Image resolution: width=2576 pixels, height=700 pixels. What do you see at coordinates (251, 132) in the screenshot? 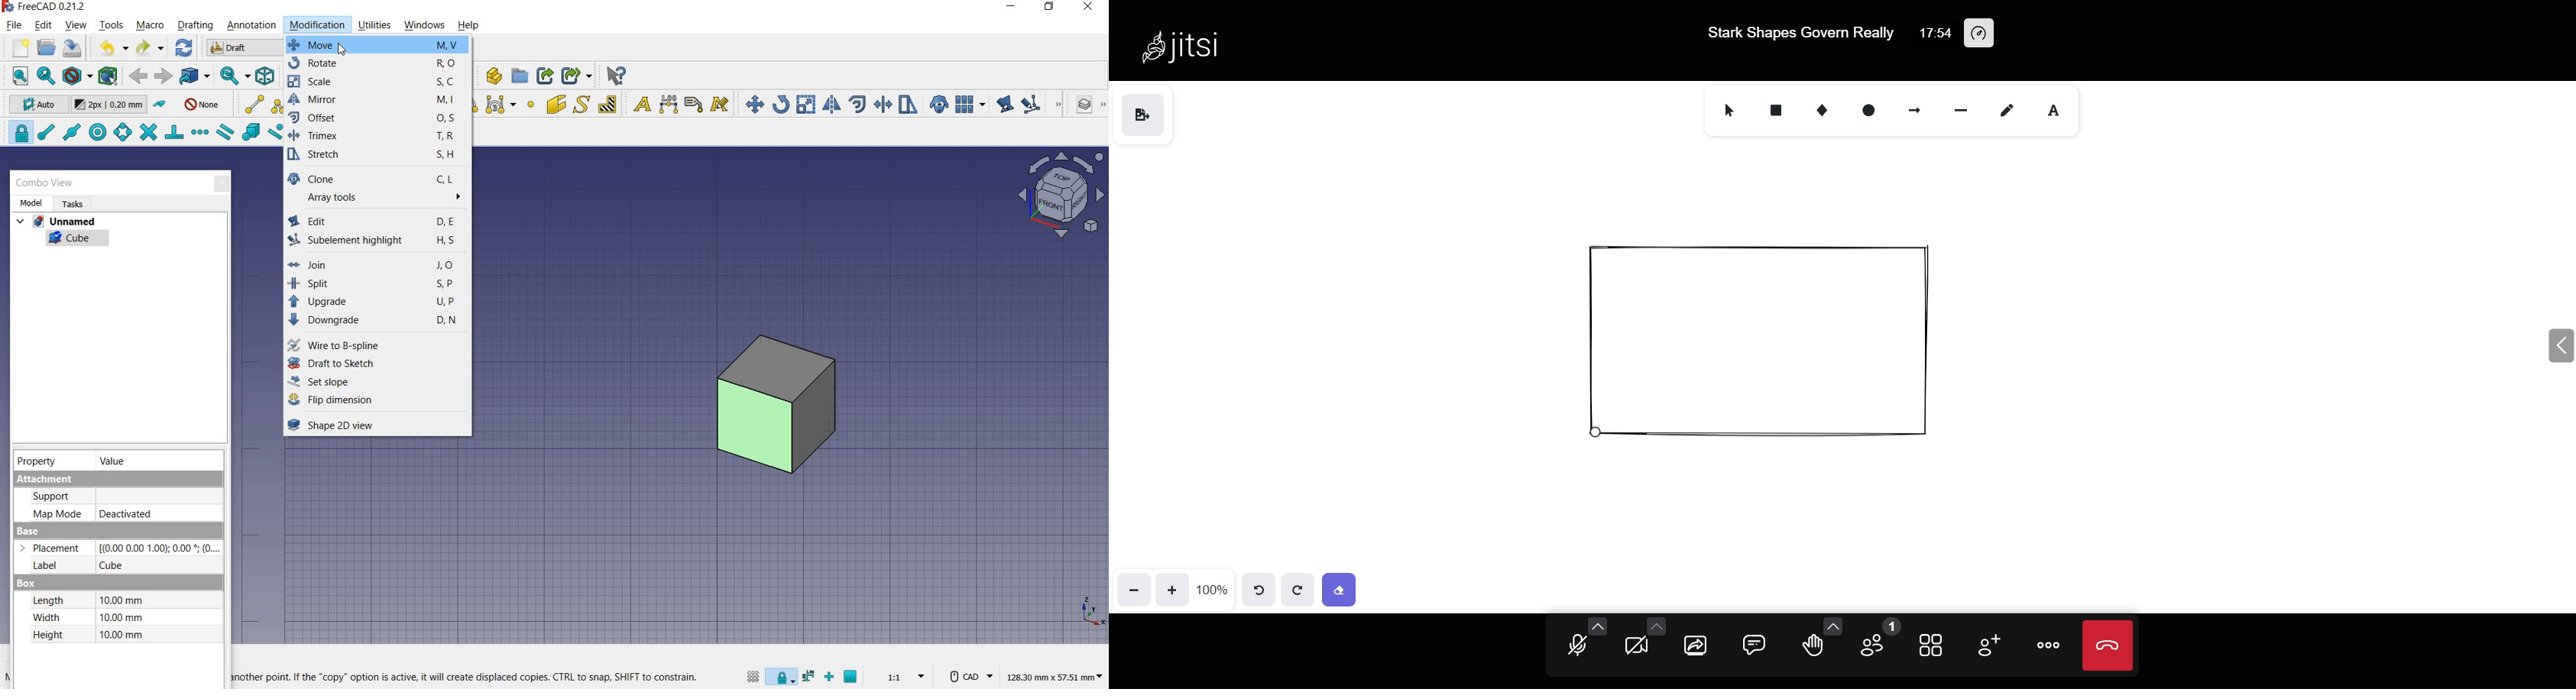
I see `snap special` at bounding box center [251, 132].